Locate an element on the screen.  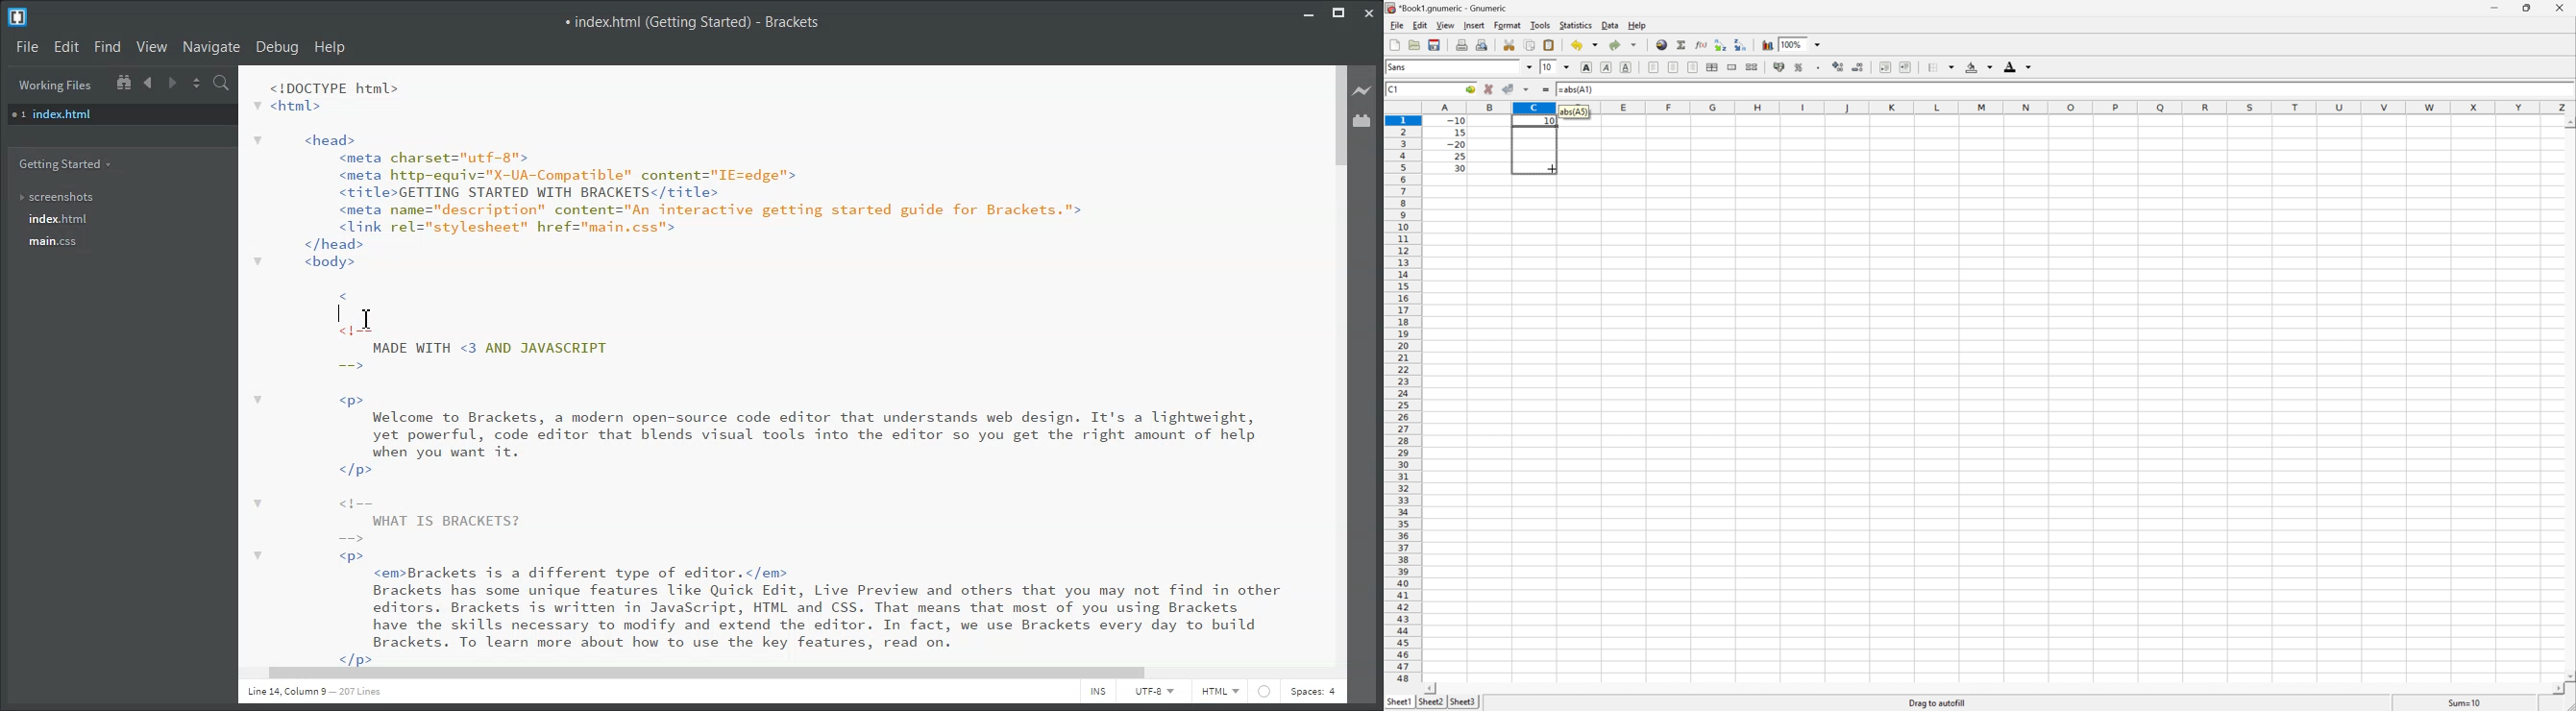
Sans is located at coordinates (1399, 67).